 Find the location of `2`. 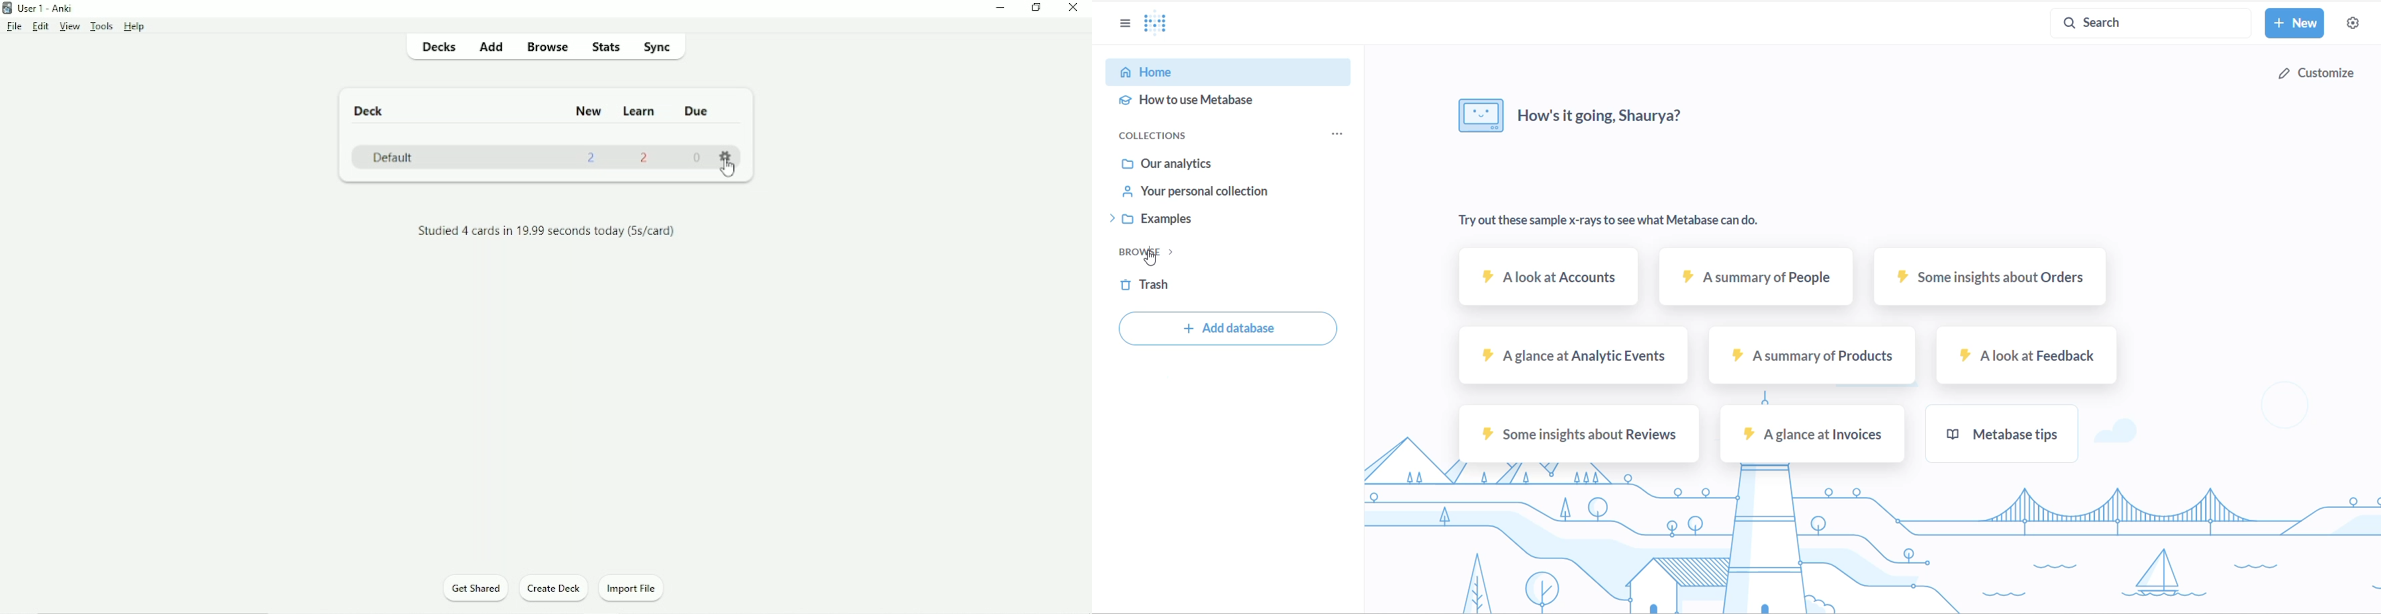

2 is located at coordinates (592, 160).